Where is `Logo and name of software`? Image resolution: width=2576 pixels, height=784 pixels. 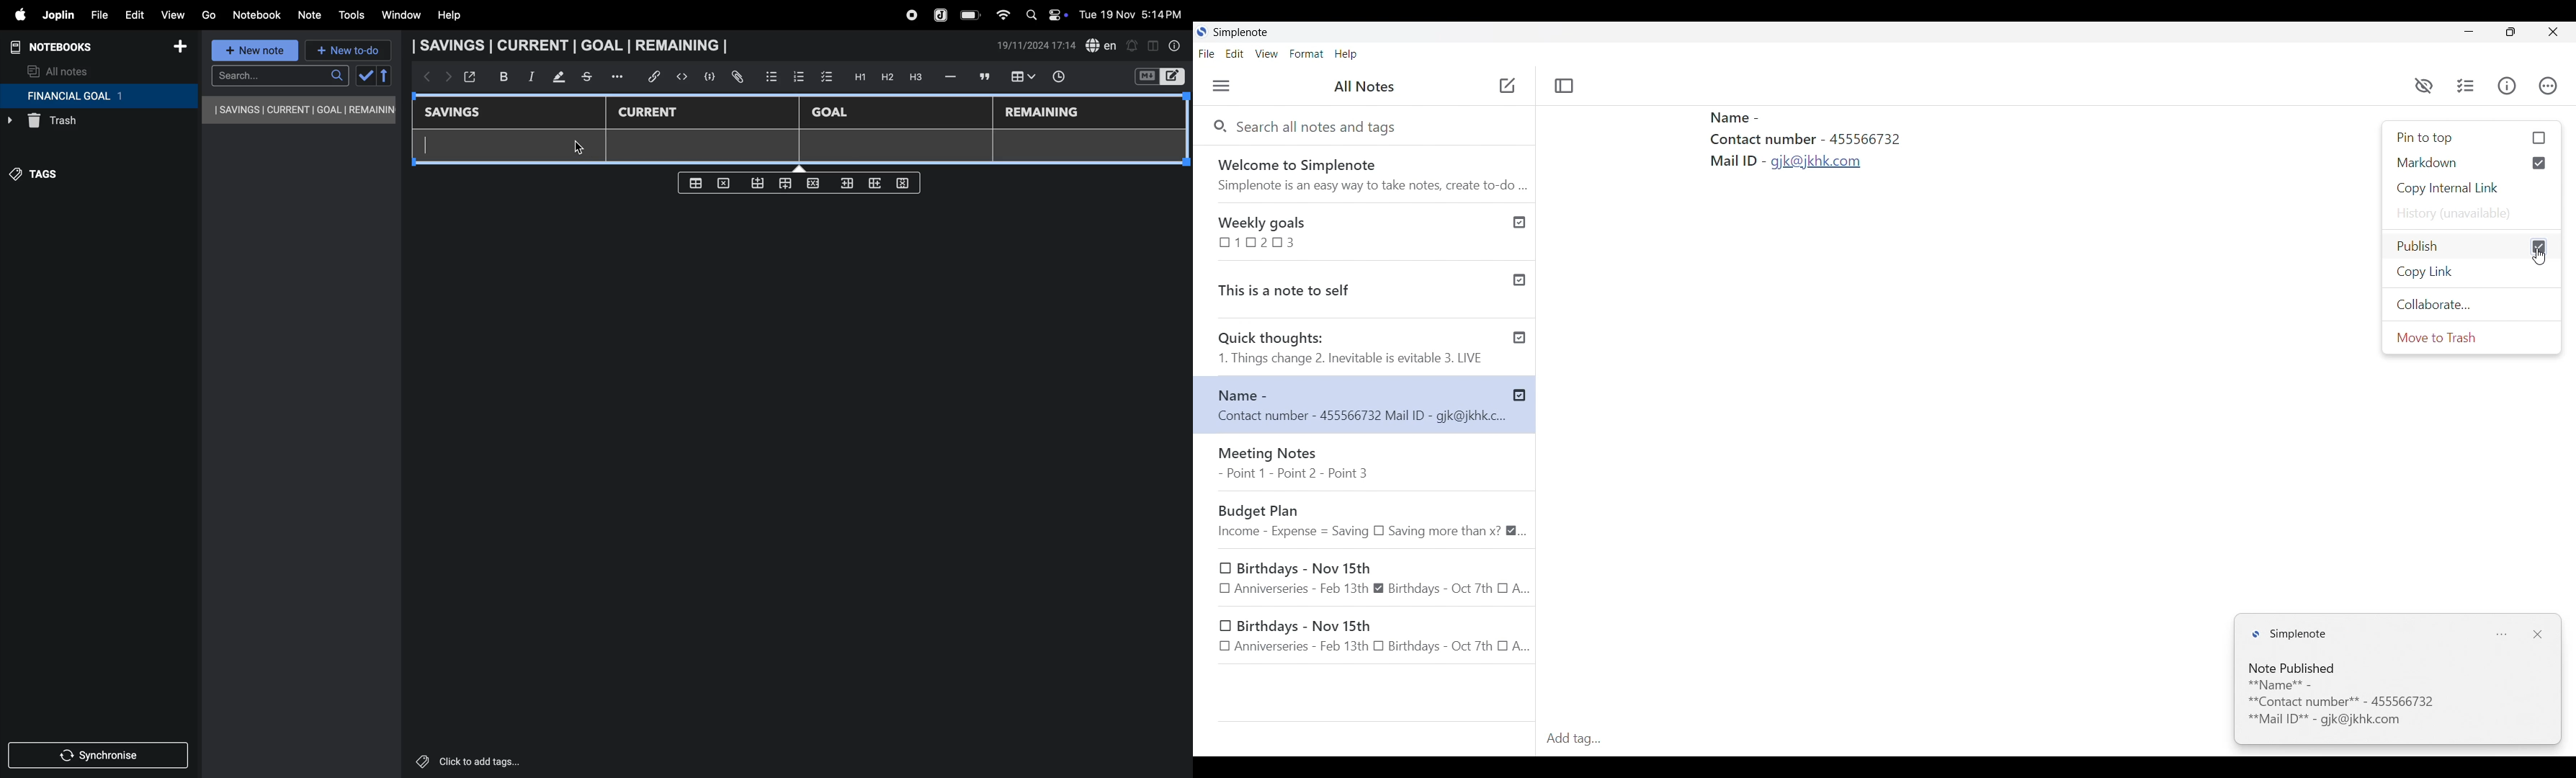 Logo and name of software is located at coordinates (2289, 635).